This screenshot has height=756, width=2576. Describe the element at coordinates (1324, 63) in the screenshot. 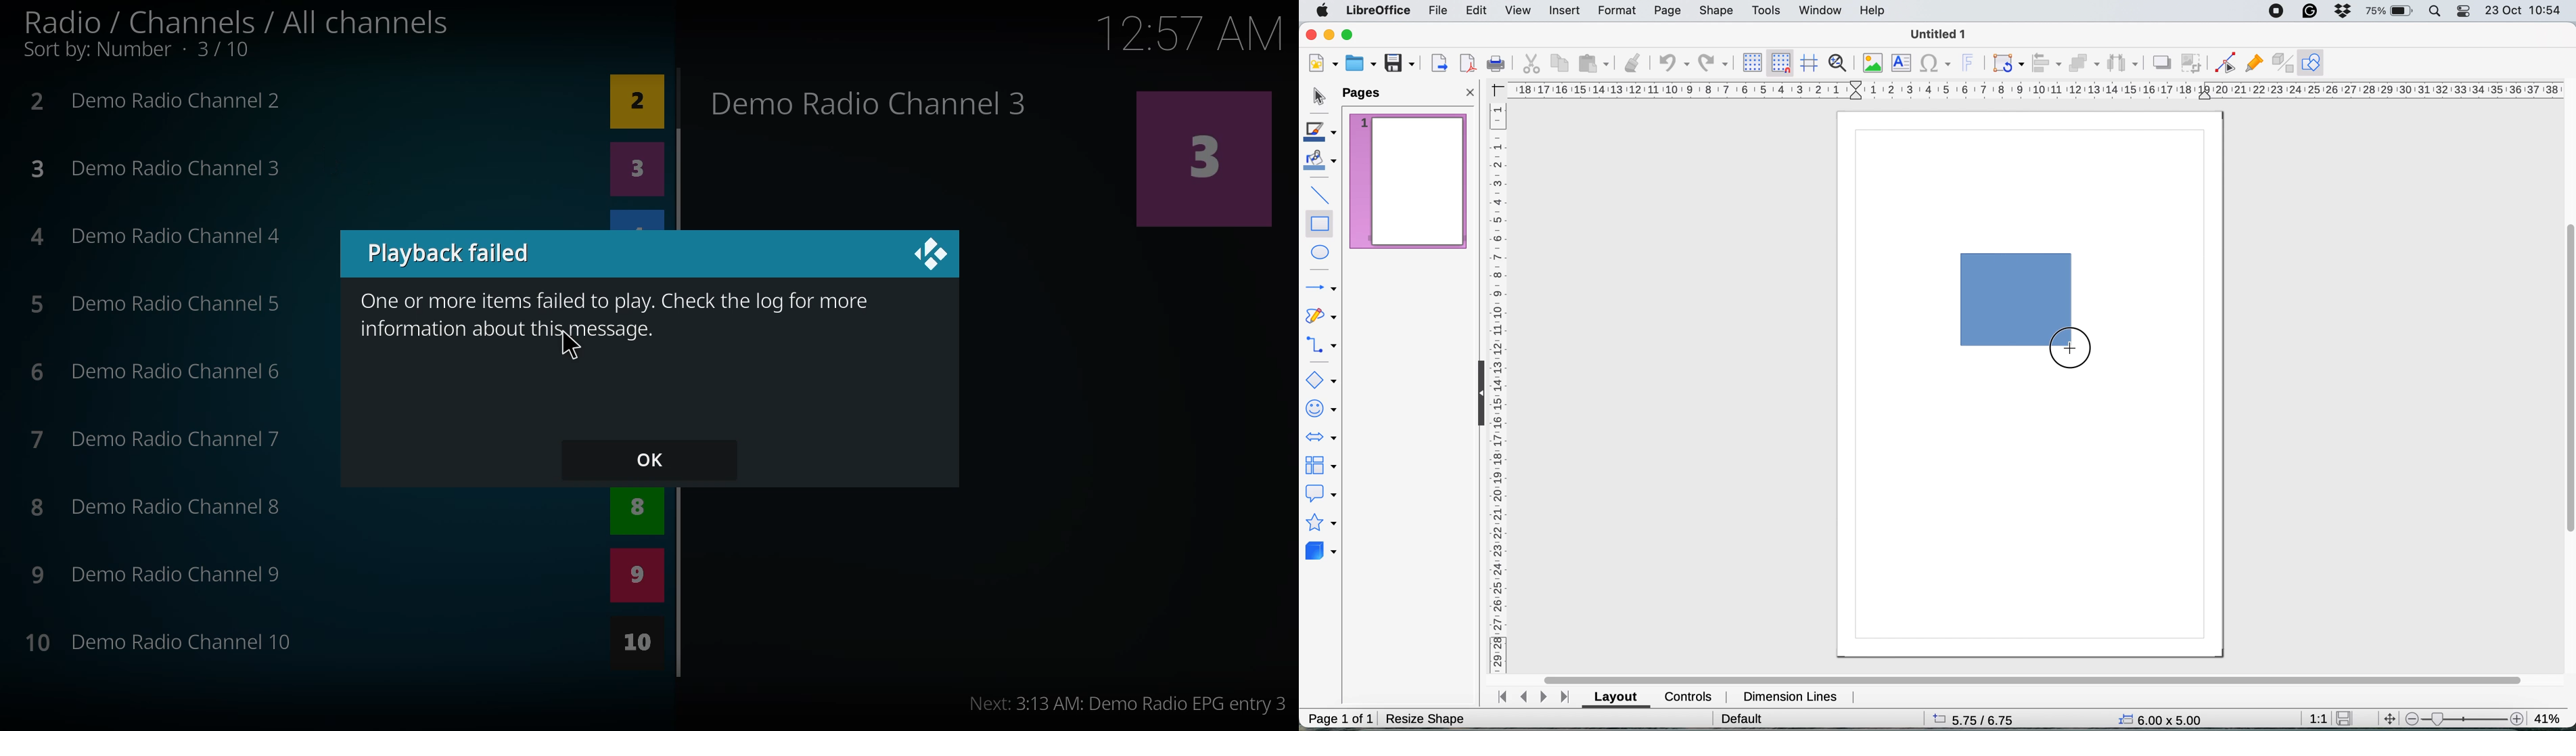

I see `new` at that location.